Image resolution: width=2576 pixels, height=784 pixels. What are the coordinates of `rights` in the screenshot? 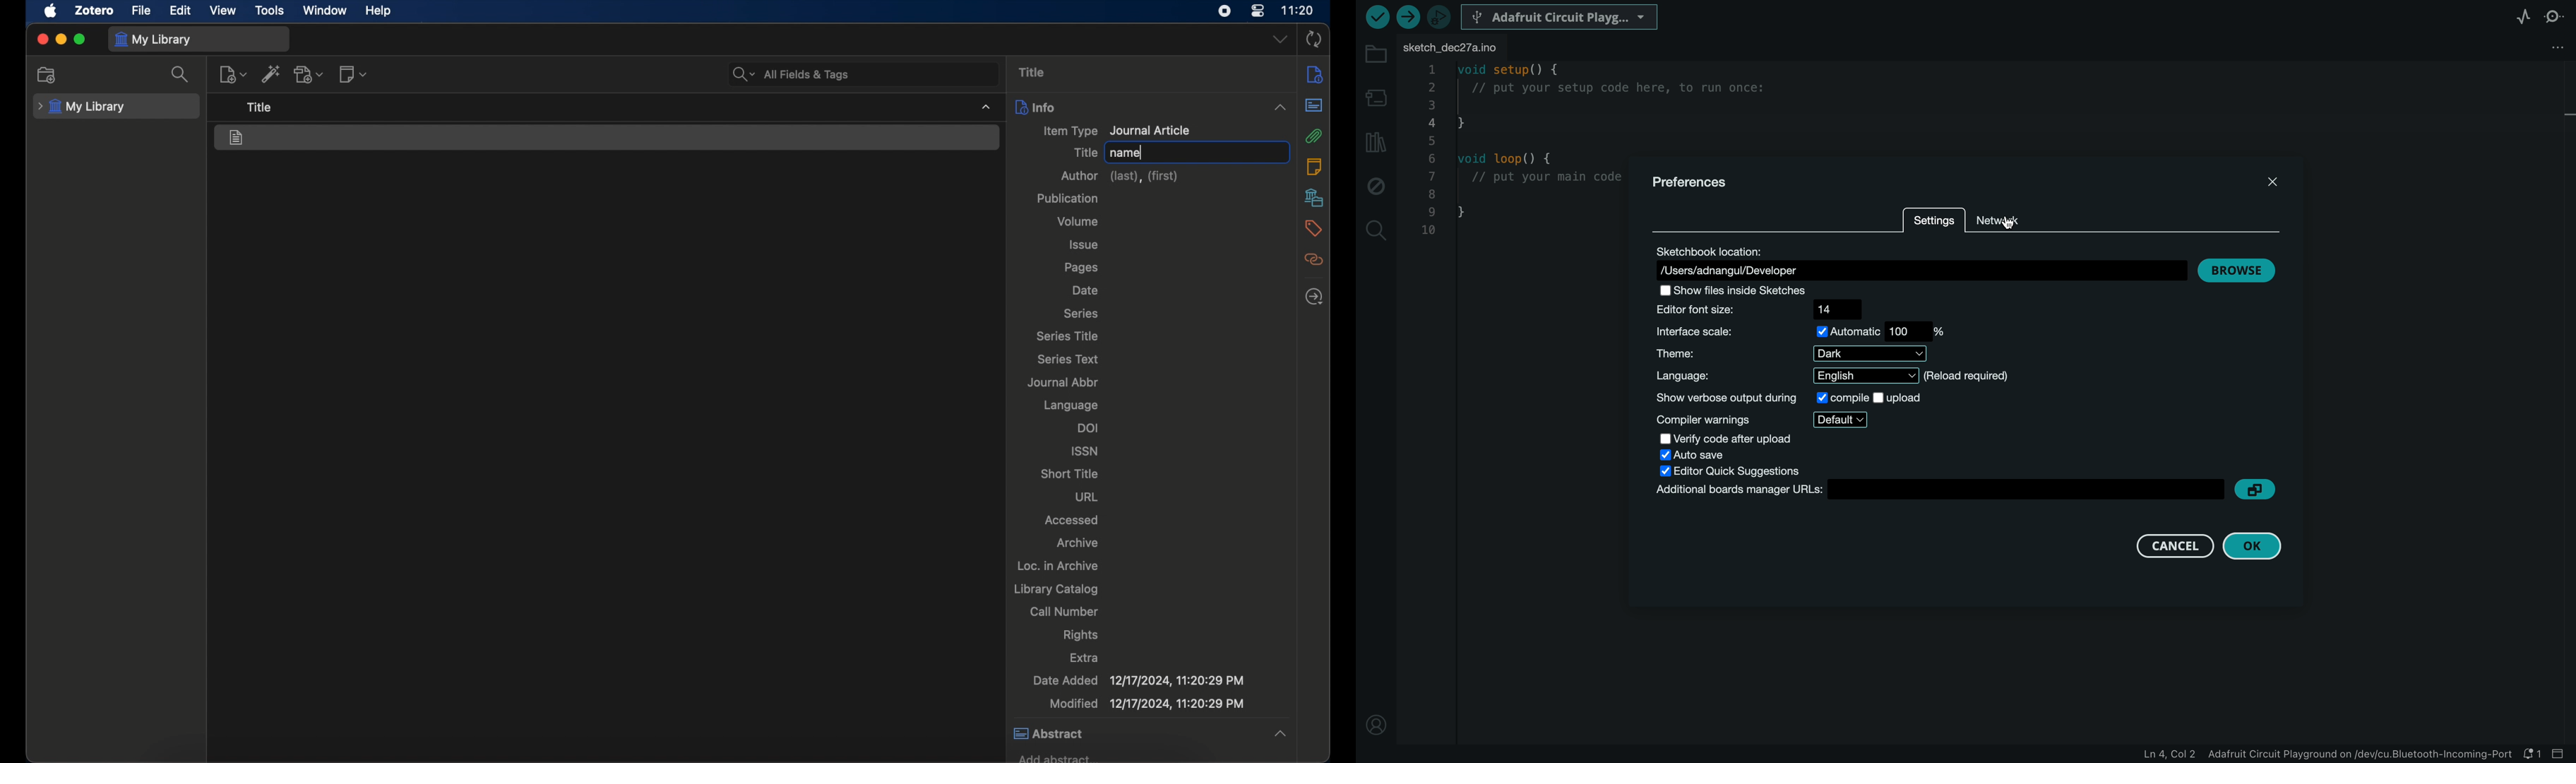 It's located at (1081, 635).